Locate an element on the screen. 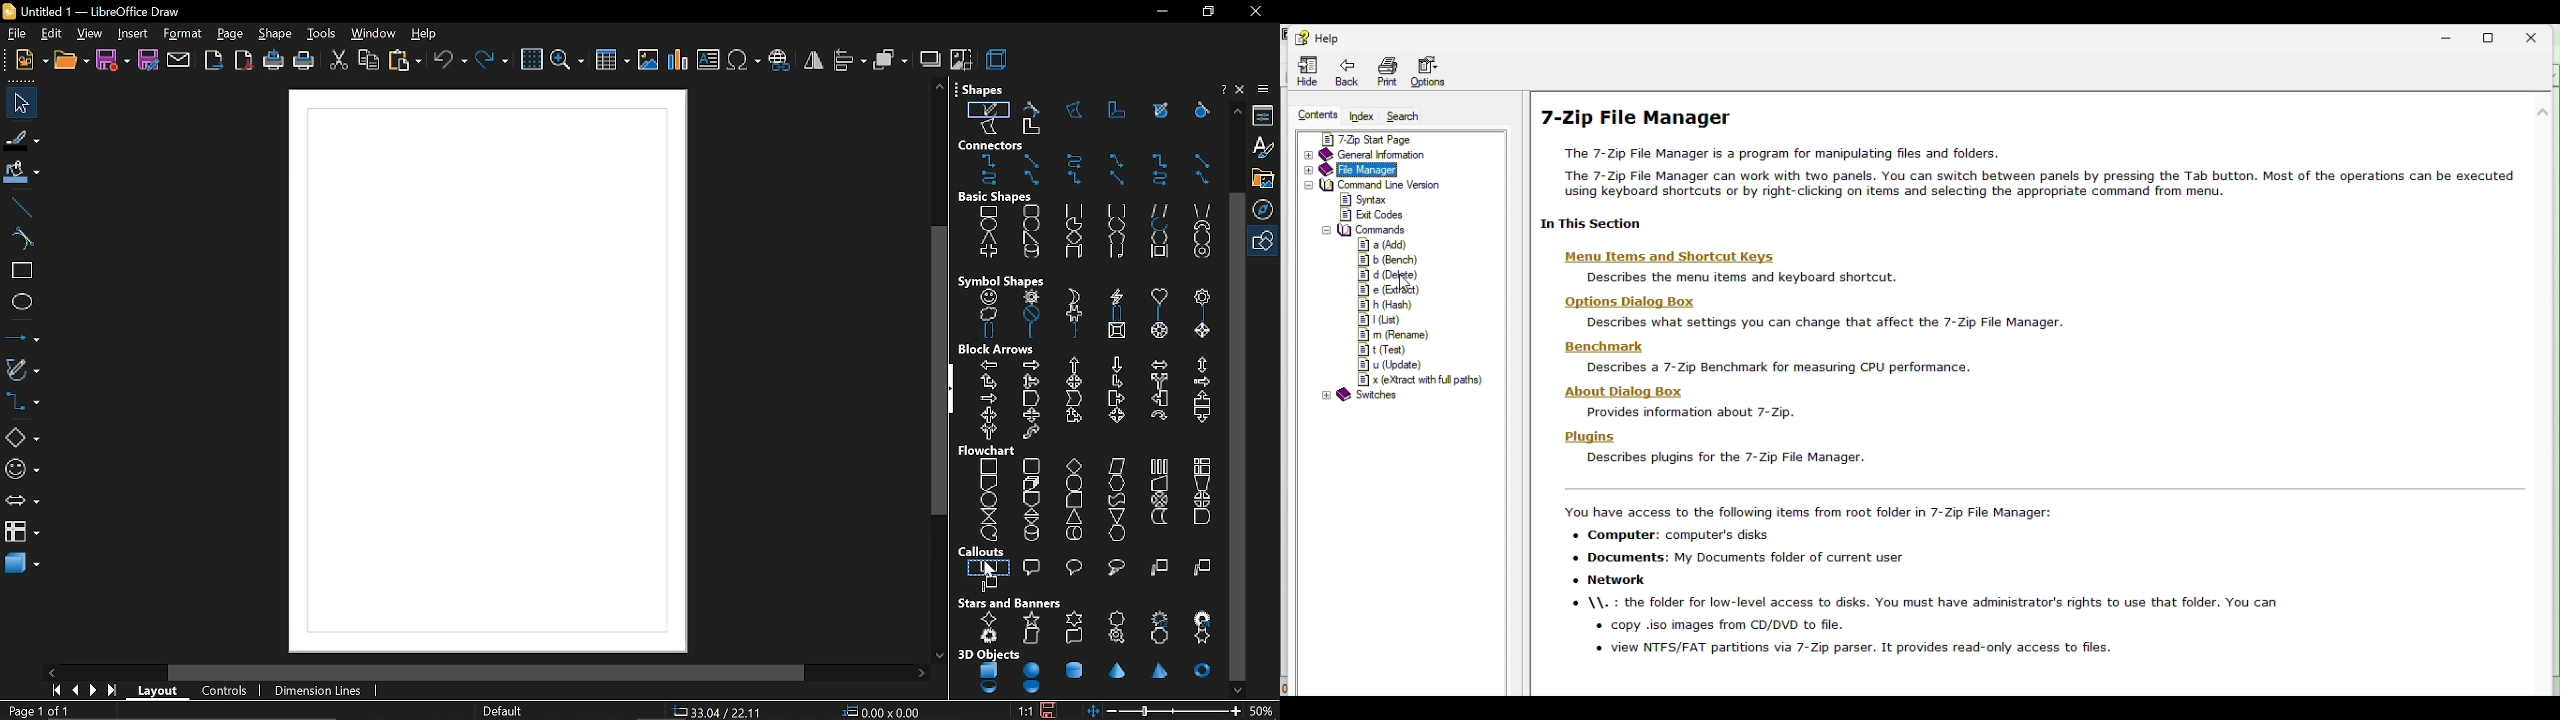  double bracket is located at coordinates (1115, 316).